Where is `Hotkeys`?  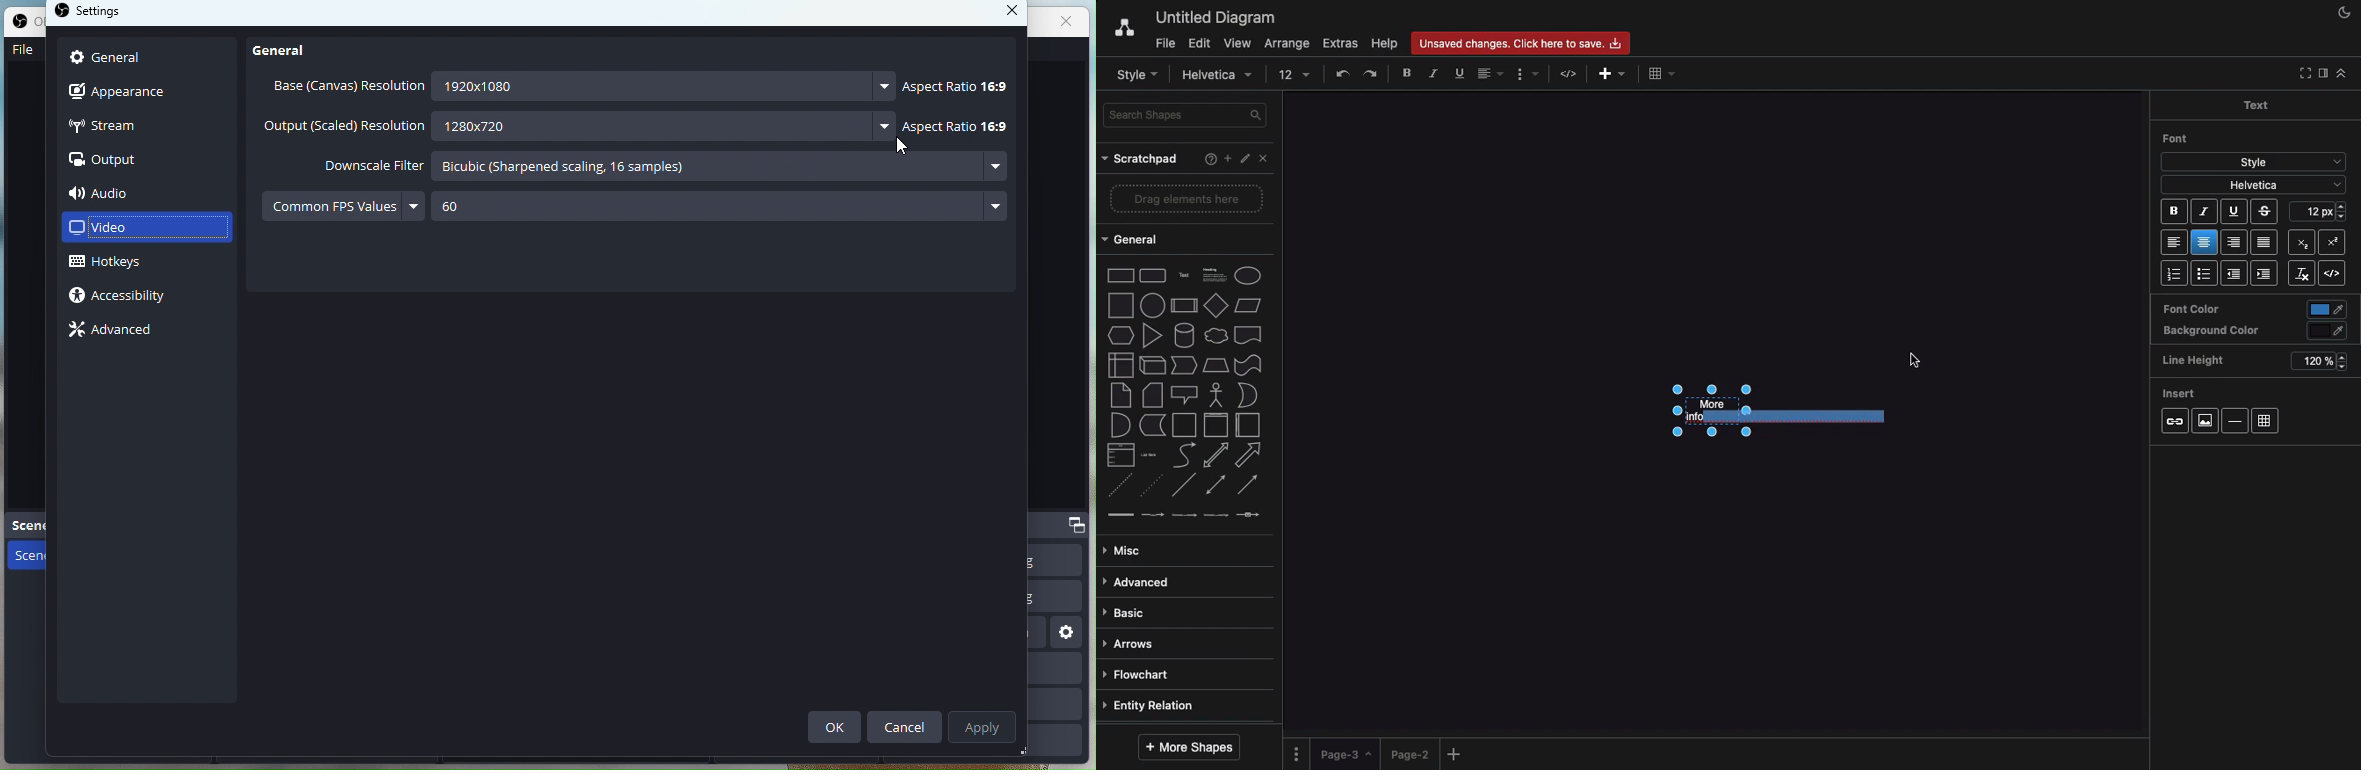 Hotkeys is located at coordinates (124, 264).